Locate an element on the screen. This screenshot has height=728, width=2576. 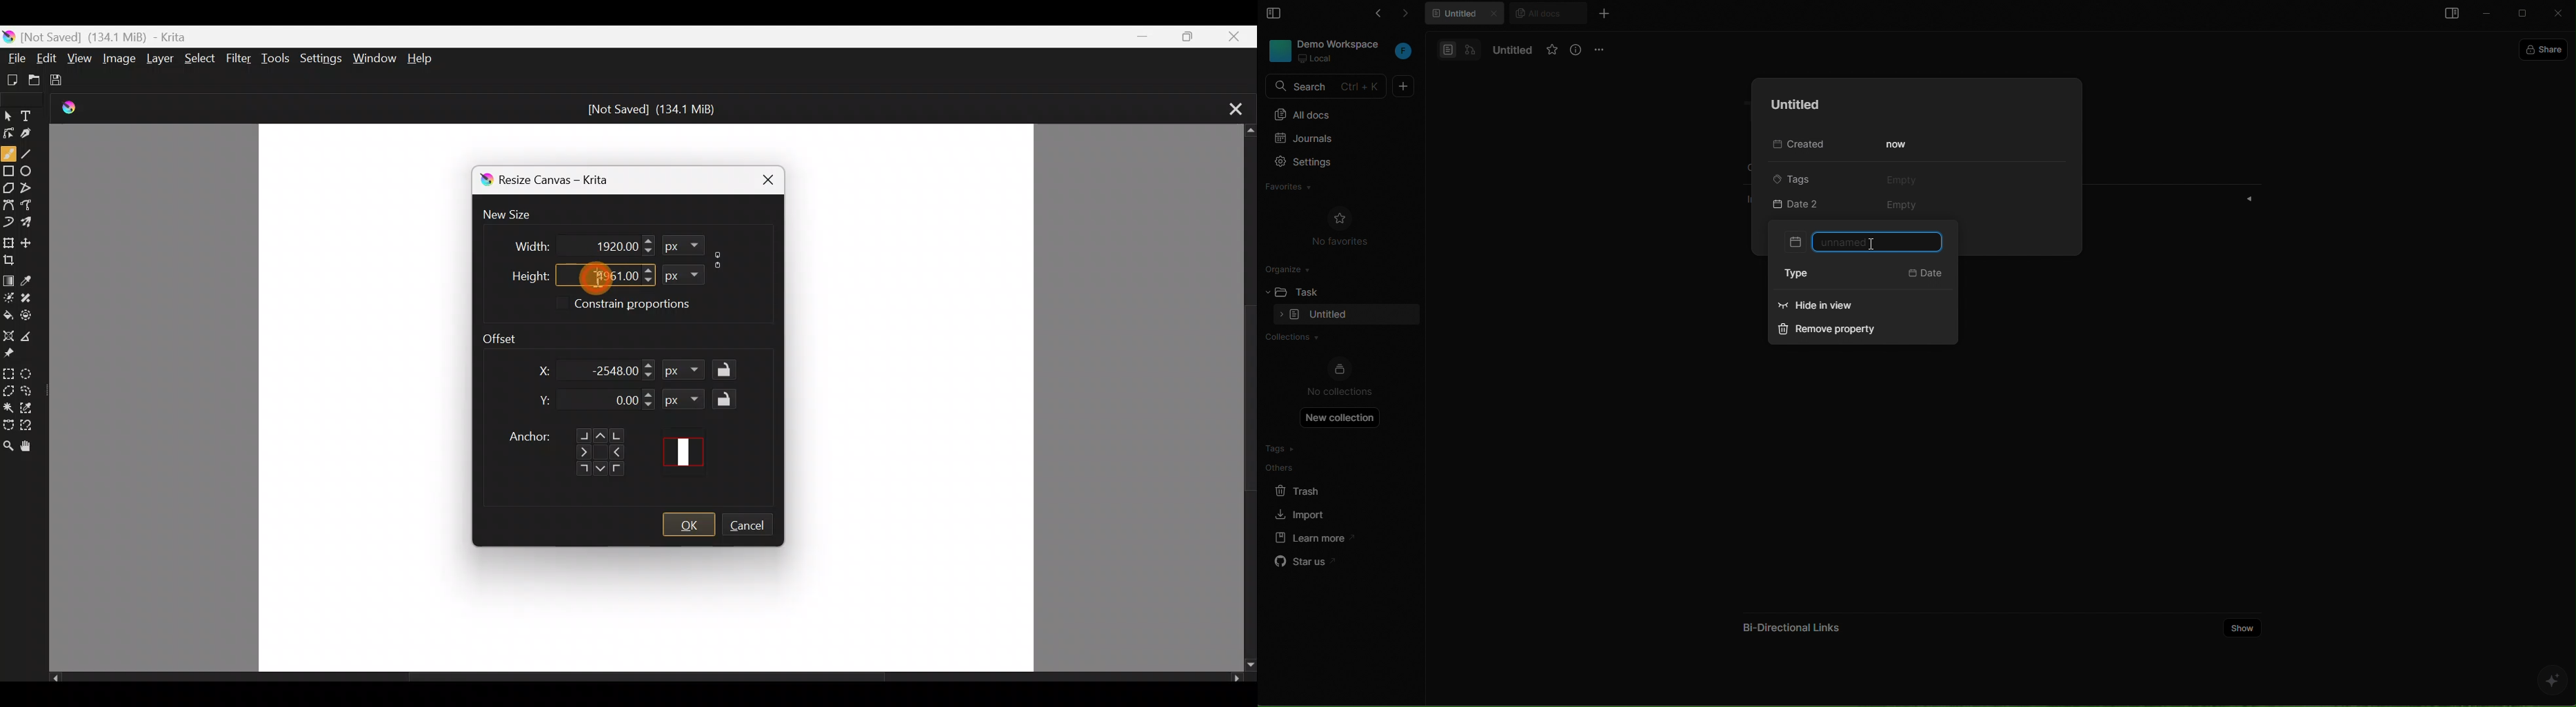
Bezier curve tool is located at coordinates (9, 203).